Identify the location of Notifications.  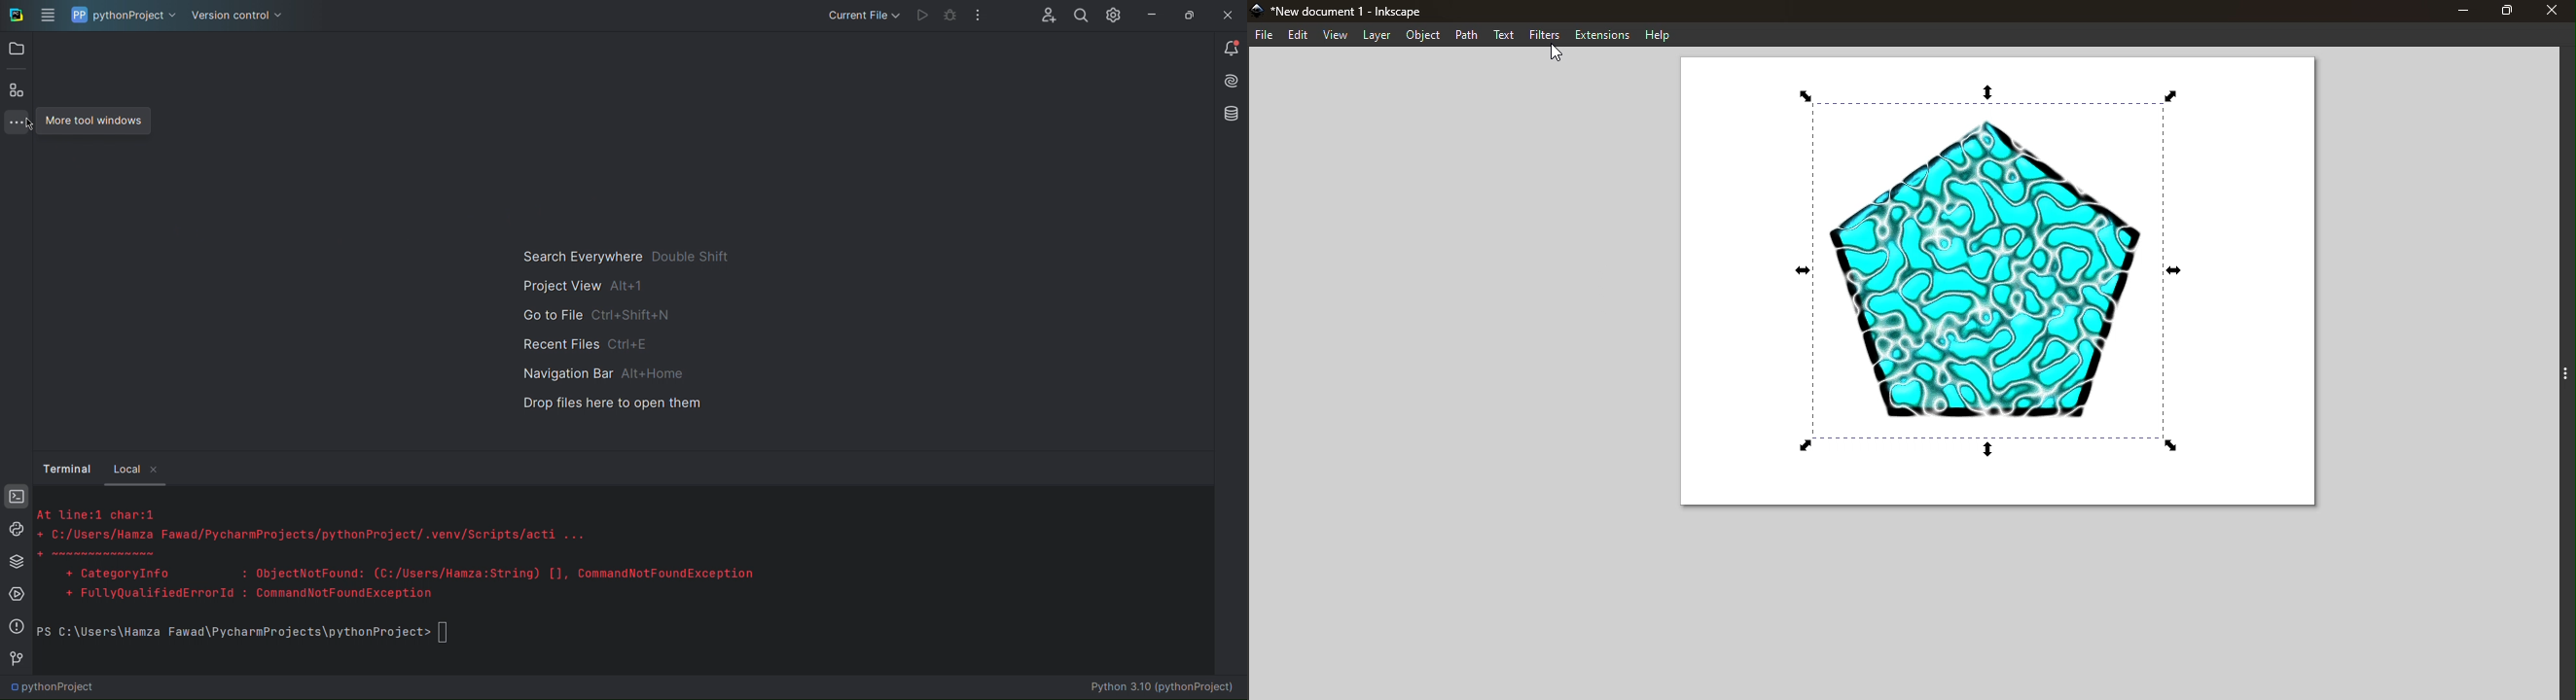
(1233, 50).